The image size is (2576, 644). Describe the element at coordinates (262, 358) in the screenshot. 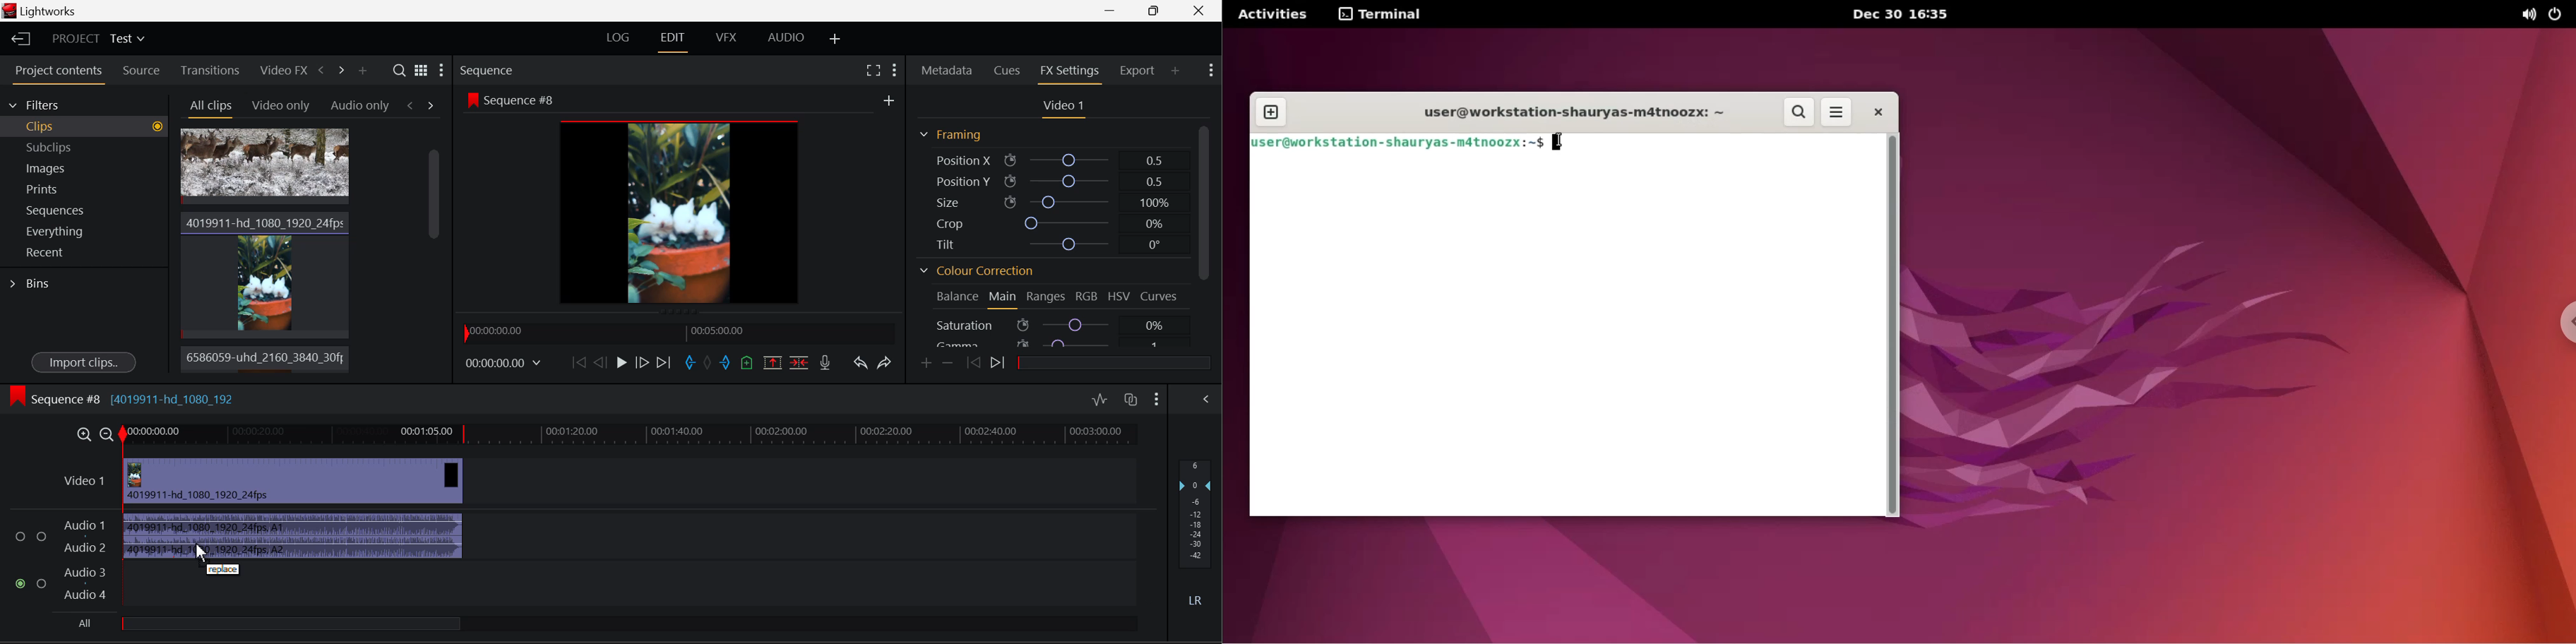

I see `6586059-uhd_2160_3849_30fp` at that location.